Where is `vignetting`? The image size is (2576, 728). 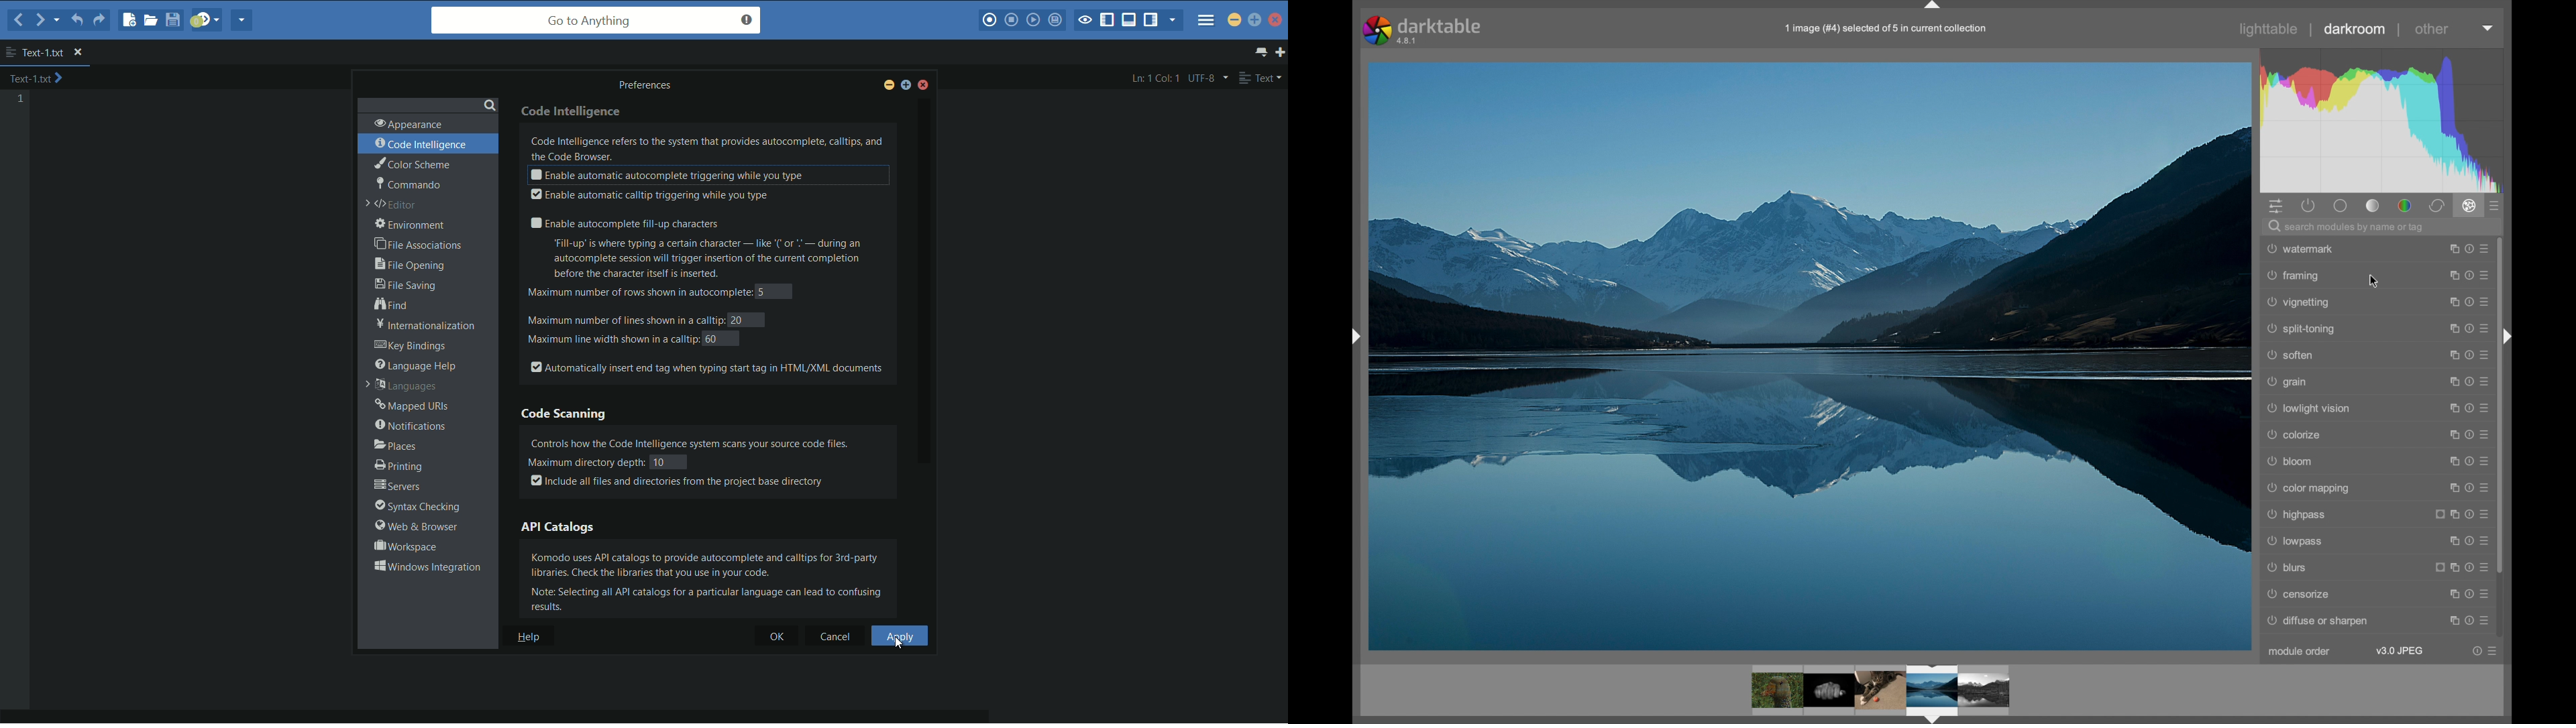
vignetting is located at coordinates (2300, 303).